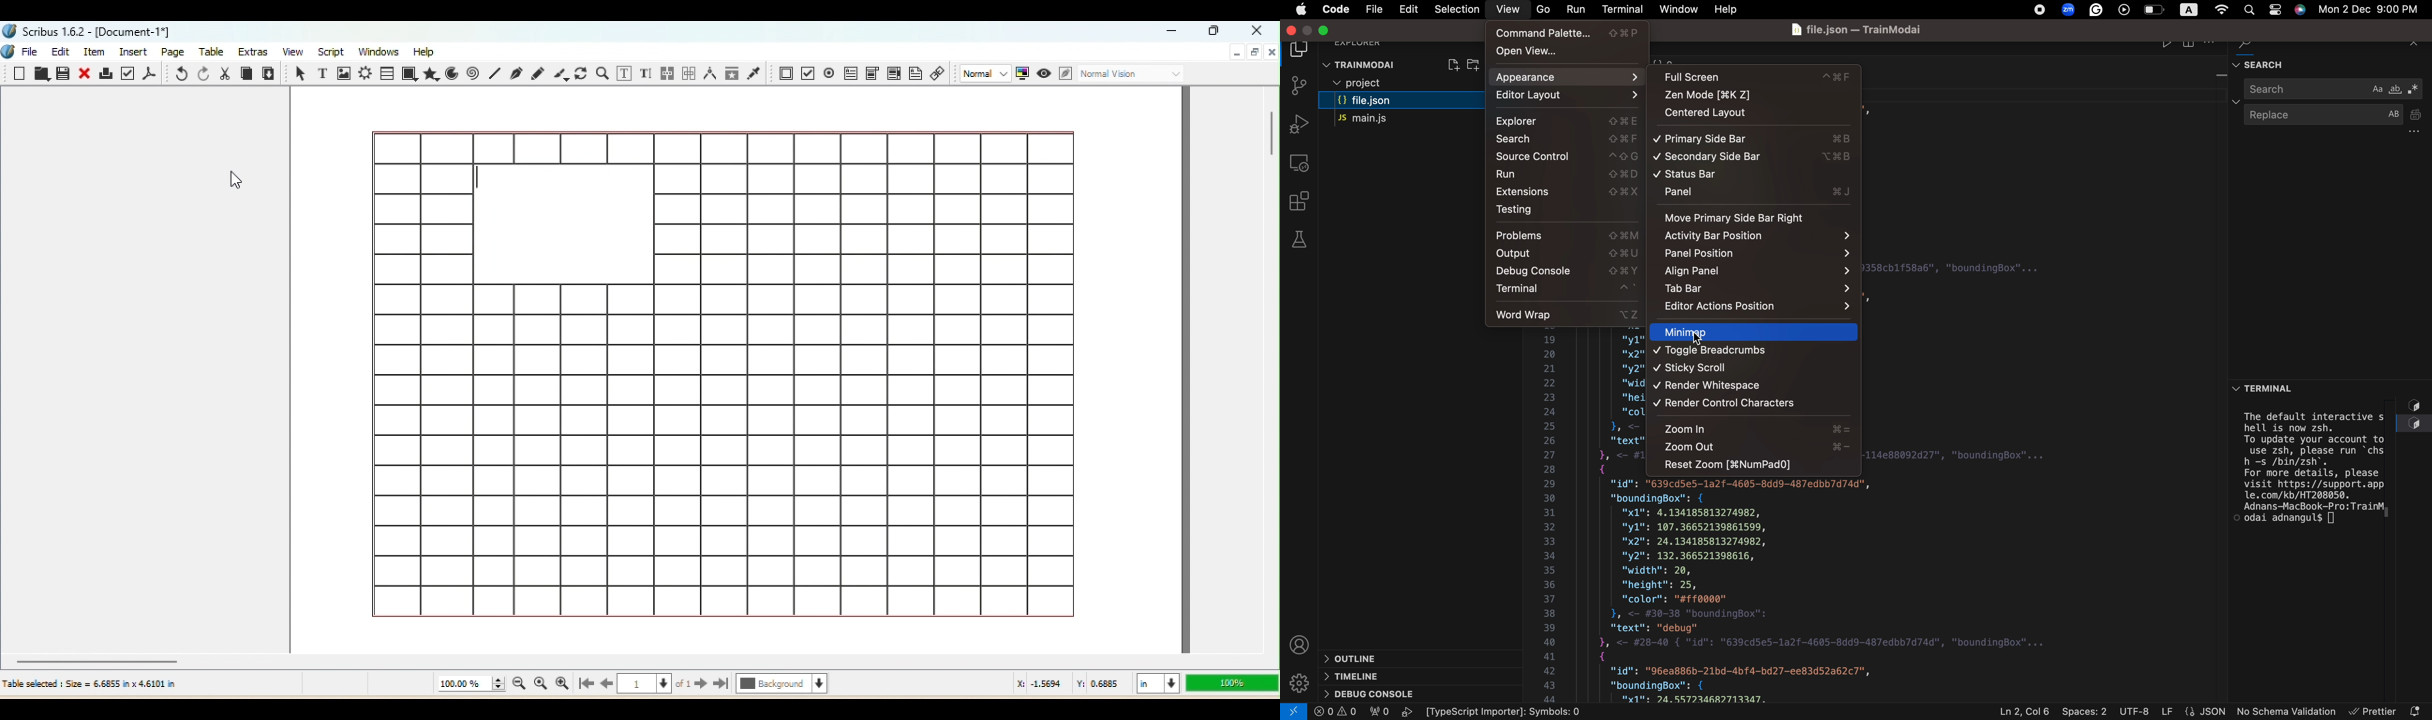 The width and height of the screenshot is (2436, 728). What do you see at coordinates (559, 74) in the screenshot?
I see `Calligraphic line` at bounding box center [559, 74].